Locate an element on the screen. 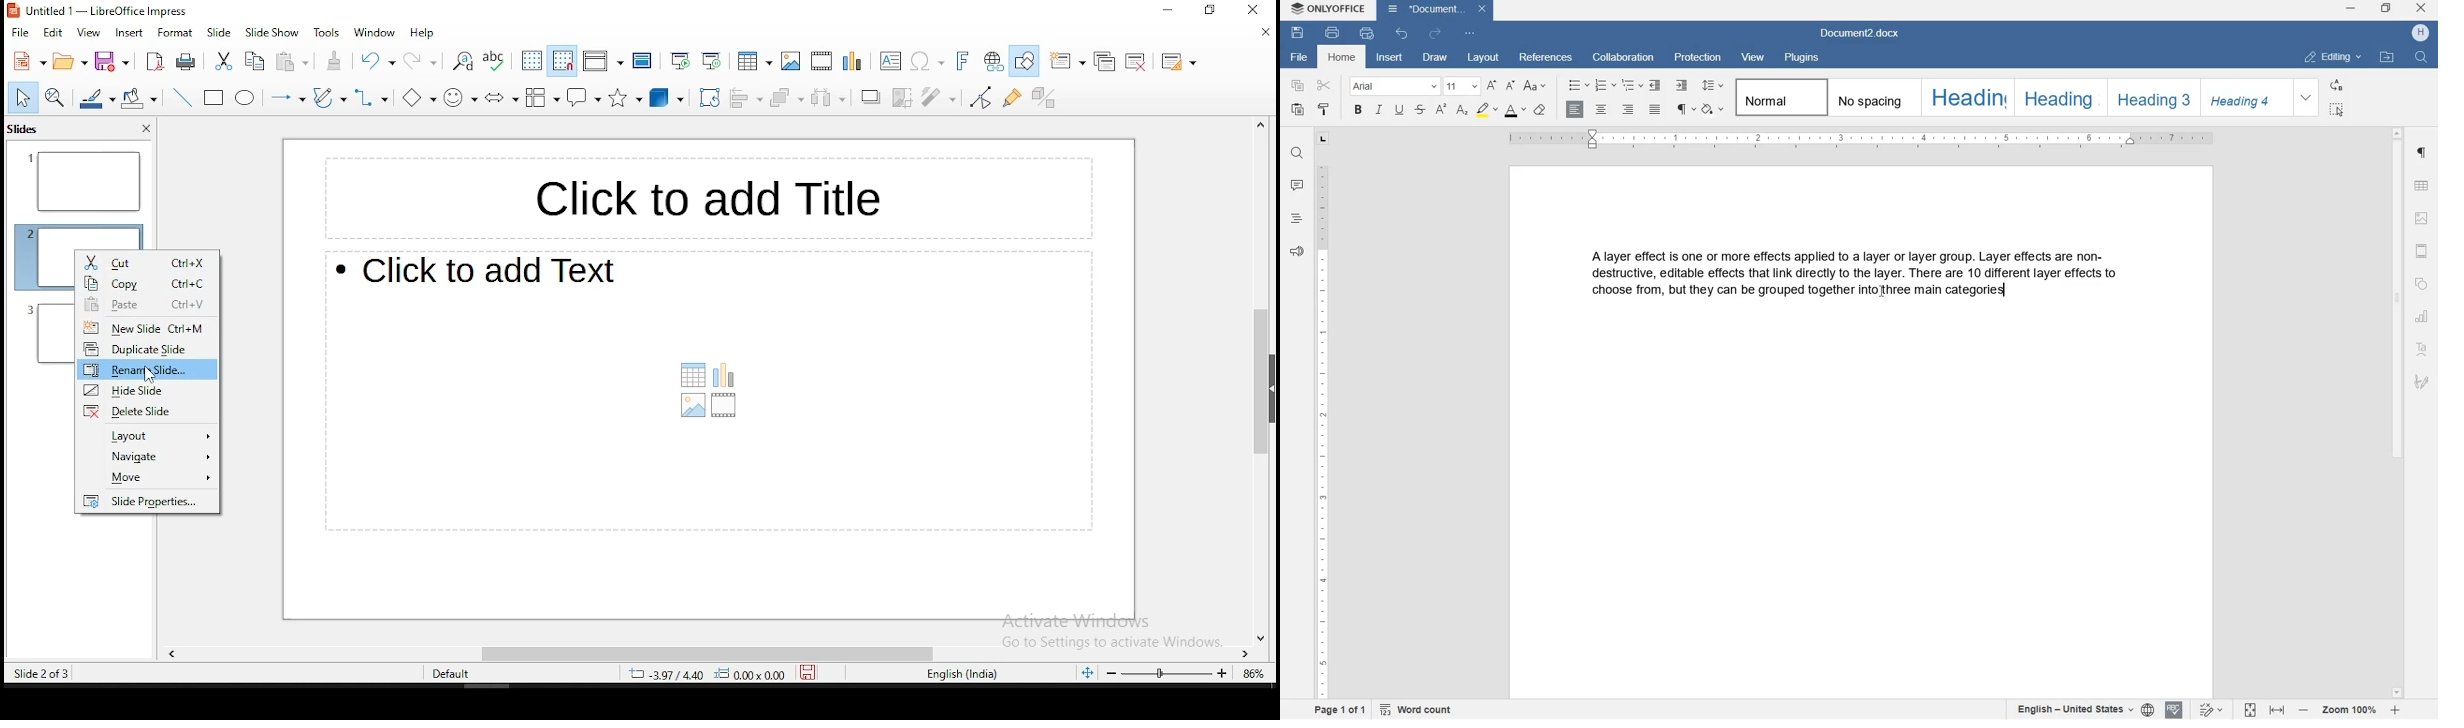 The height and width of the screenshot is (728, 2464). header and footer is located at coordinates (2423, 252).